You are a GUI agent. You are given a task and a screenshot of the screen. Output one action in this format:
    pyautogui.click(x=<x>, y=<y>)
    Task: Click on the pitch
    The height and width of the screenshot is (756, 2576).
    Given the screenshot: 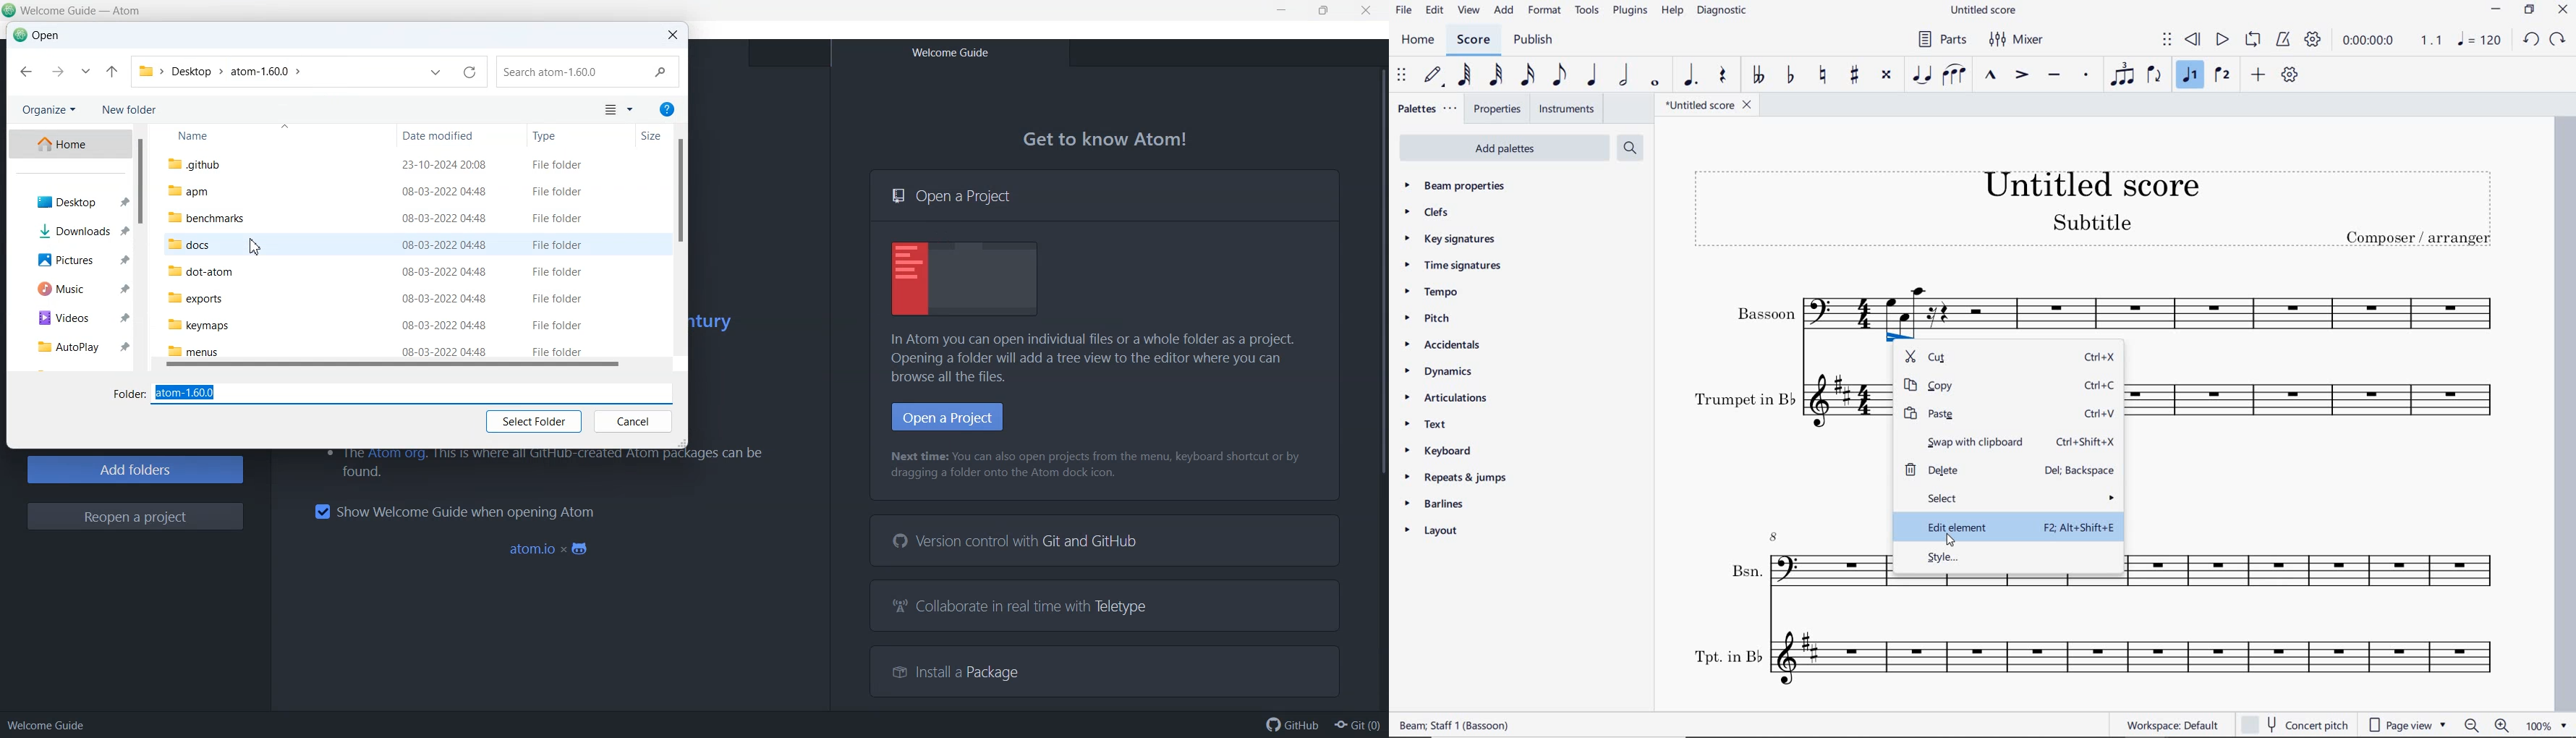 What is the action you would take?
    pyautogui.click(x=1430, y=318)
    